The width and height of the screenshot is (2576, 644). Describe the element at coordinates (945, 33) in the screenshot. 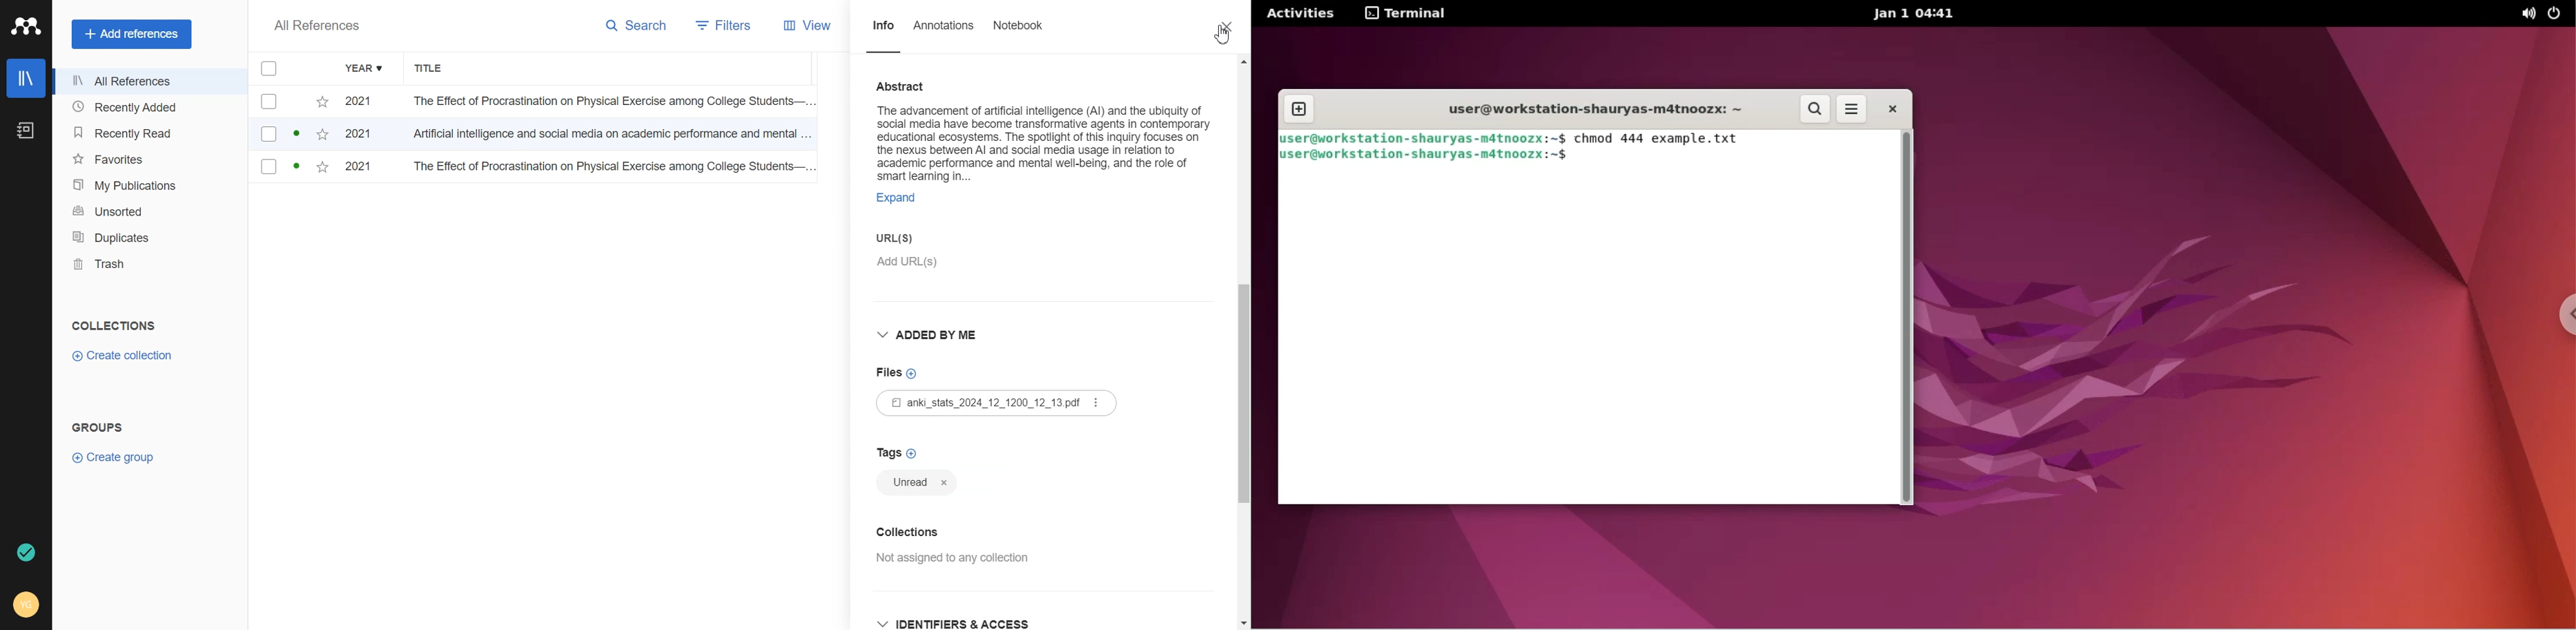

I see `Annotations` at that location.